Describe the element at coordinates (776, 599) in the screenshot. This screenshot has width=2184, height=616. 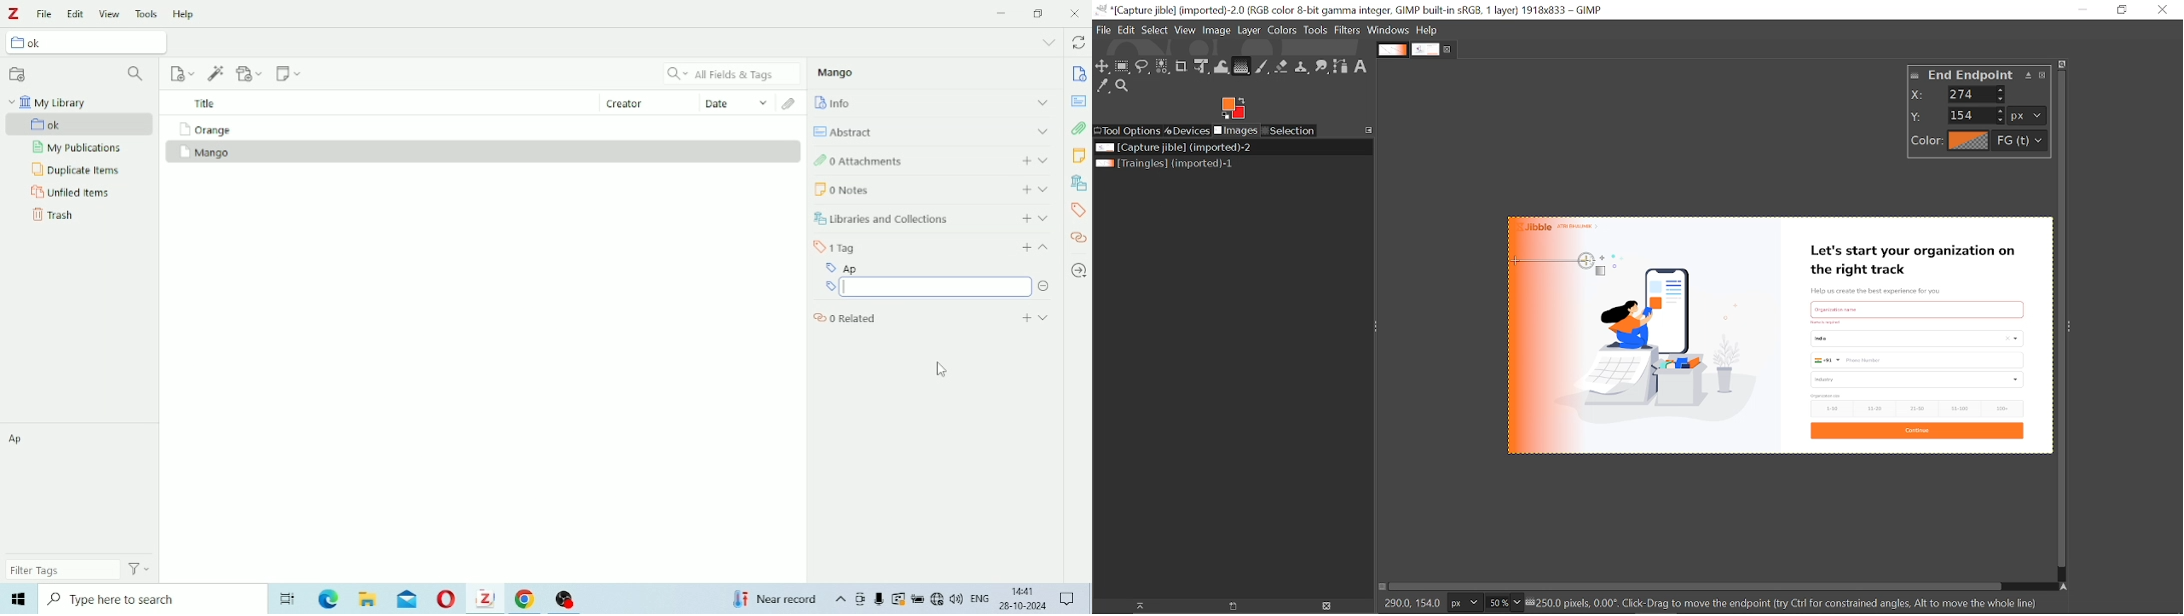
I see `Temperature` at that location.